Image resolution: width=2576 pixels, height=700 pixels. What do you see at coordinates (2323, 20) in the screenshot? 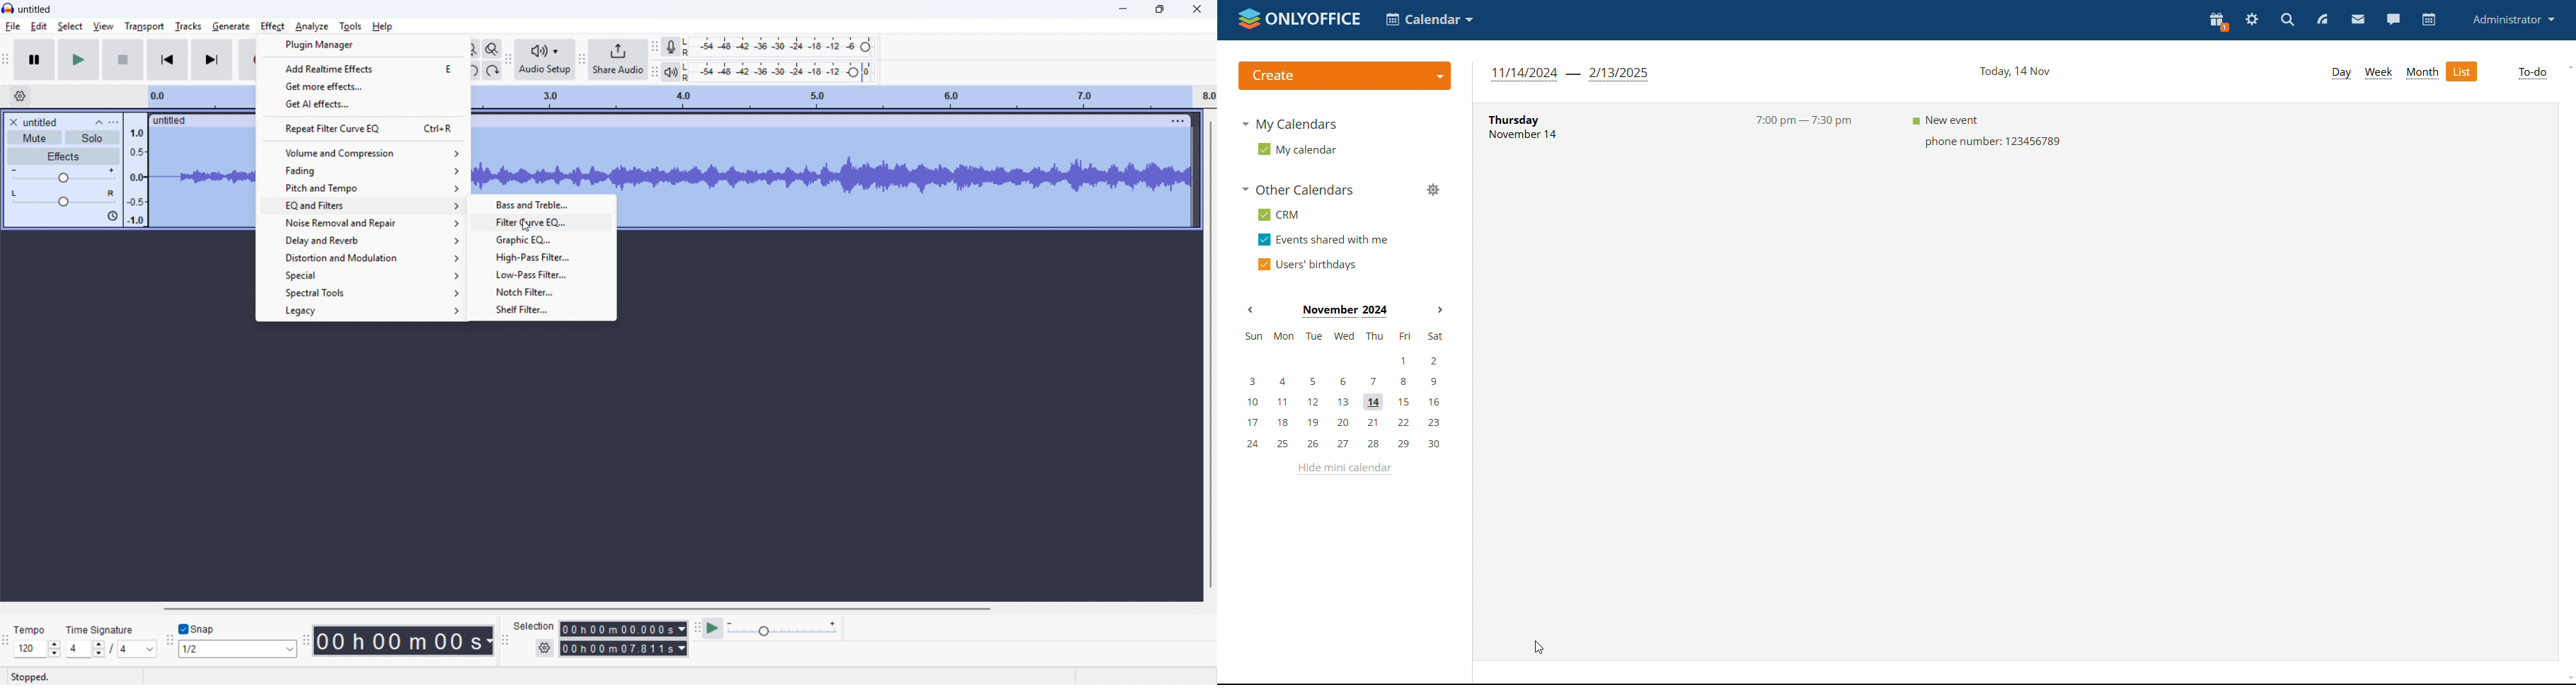
I see `feed` at bounding box center [2323, 20].